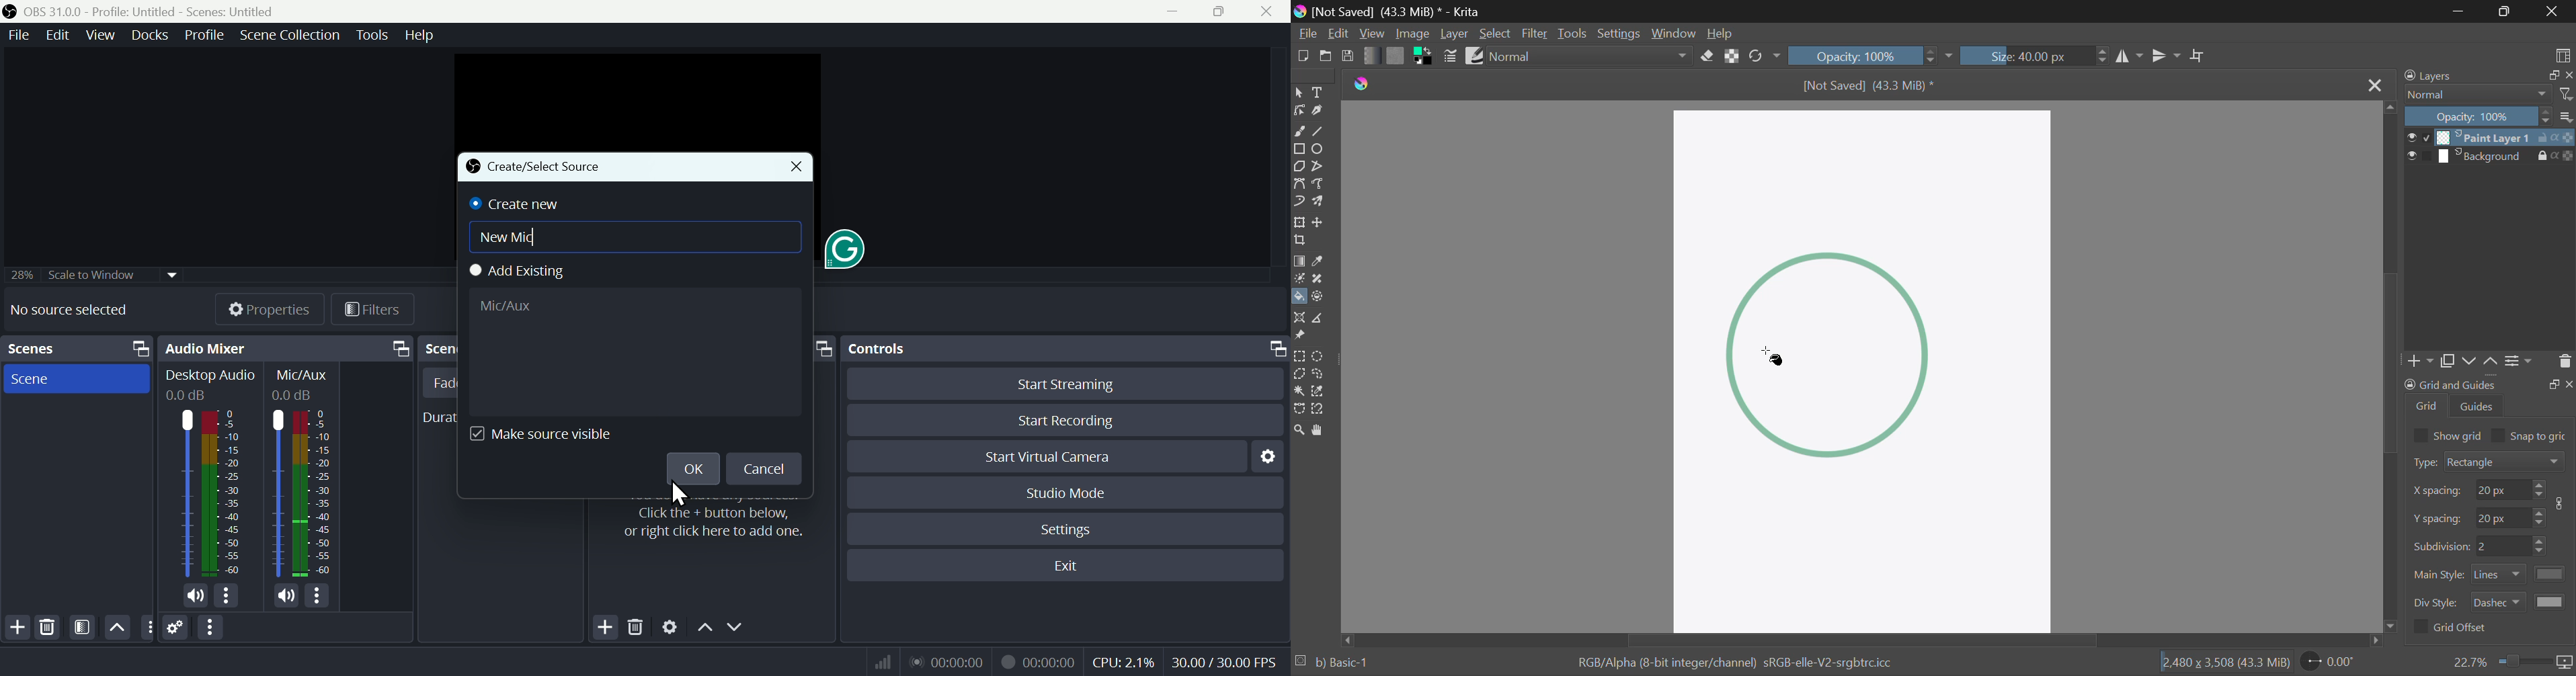  I want to click on 0.0dB, so click(188, 396).